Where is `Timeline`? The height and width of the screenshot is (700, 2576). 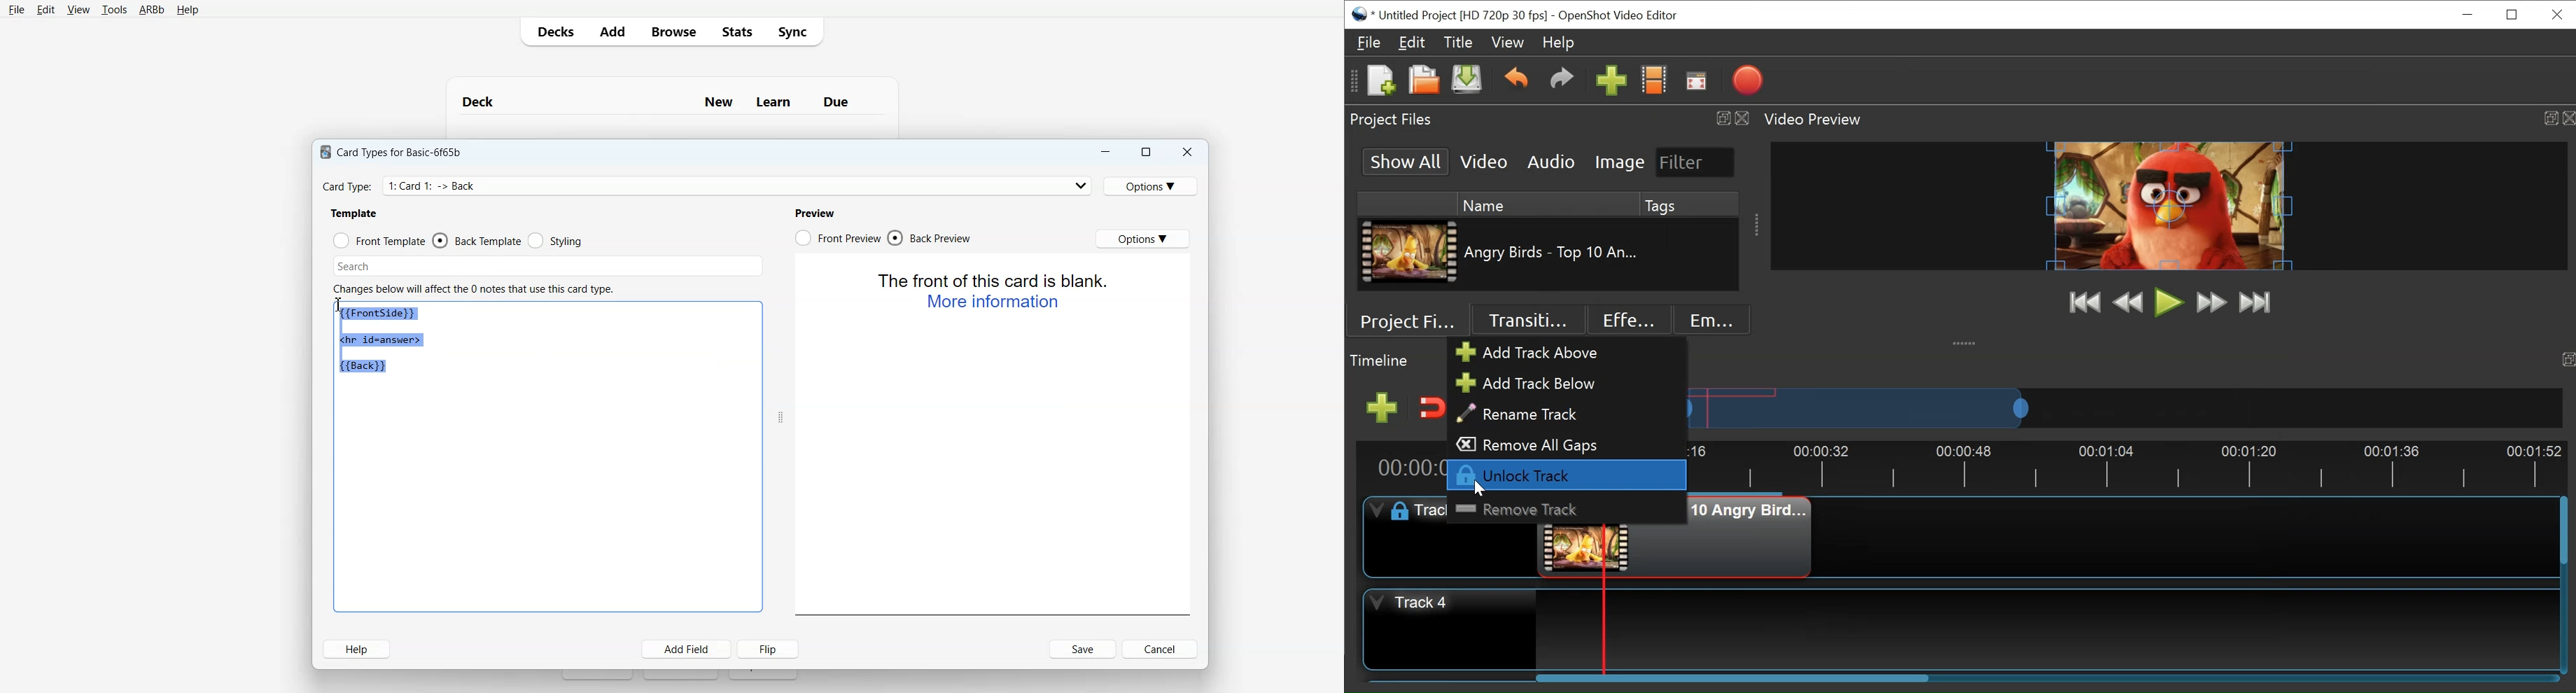
Timeline is located at coordinates (2129, 467).